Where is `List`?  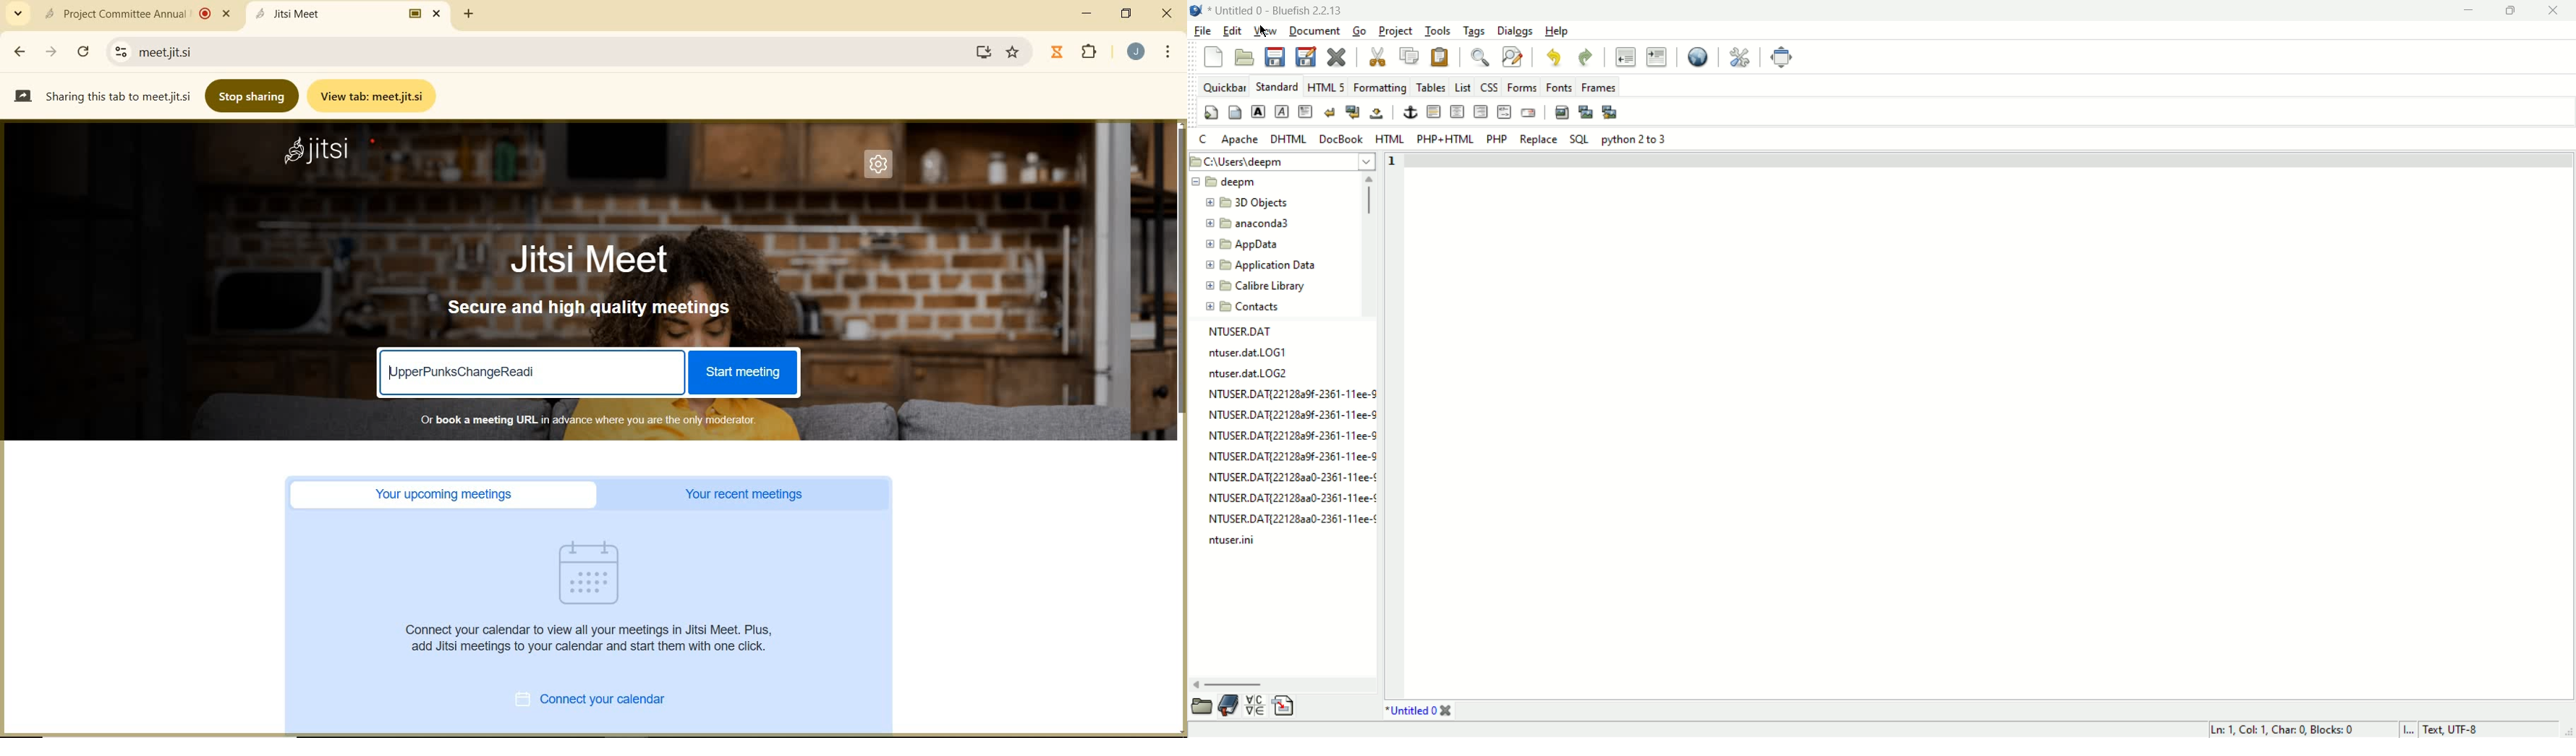
List is located at coordinates (1464, 87).